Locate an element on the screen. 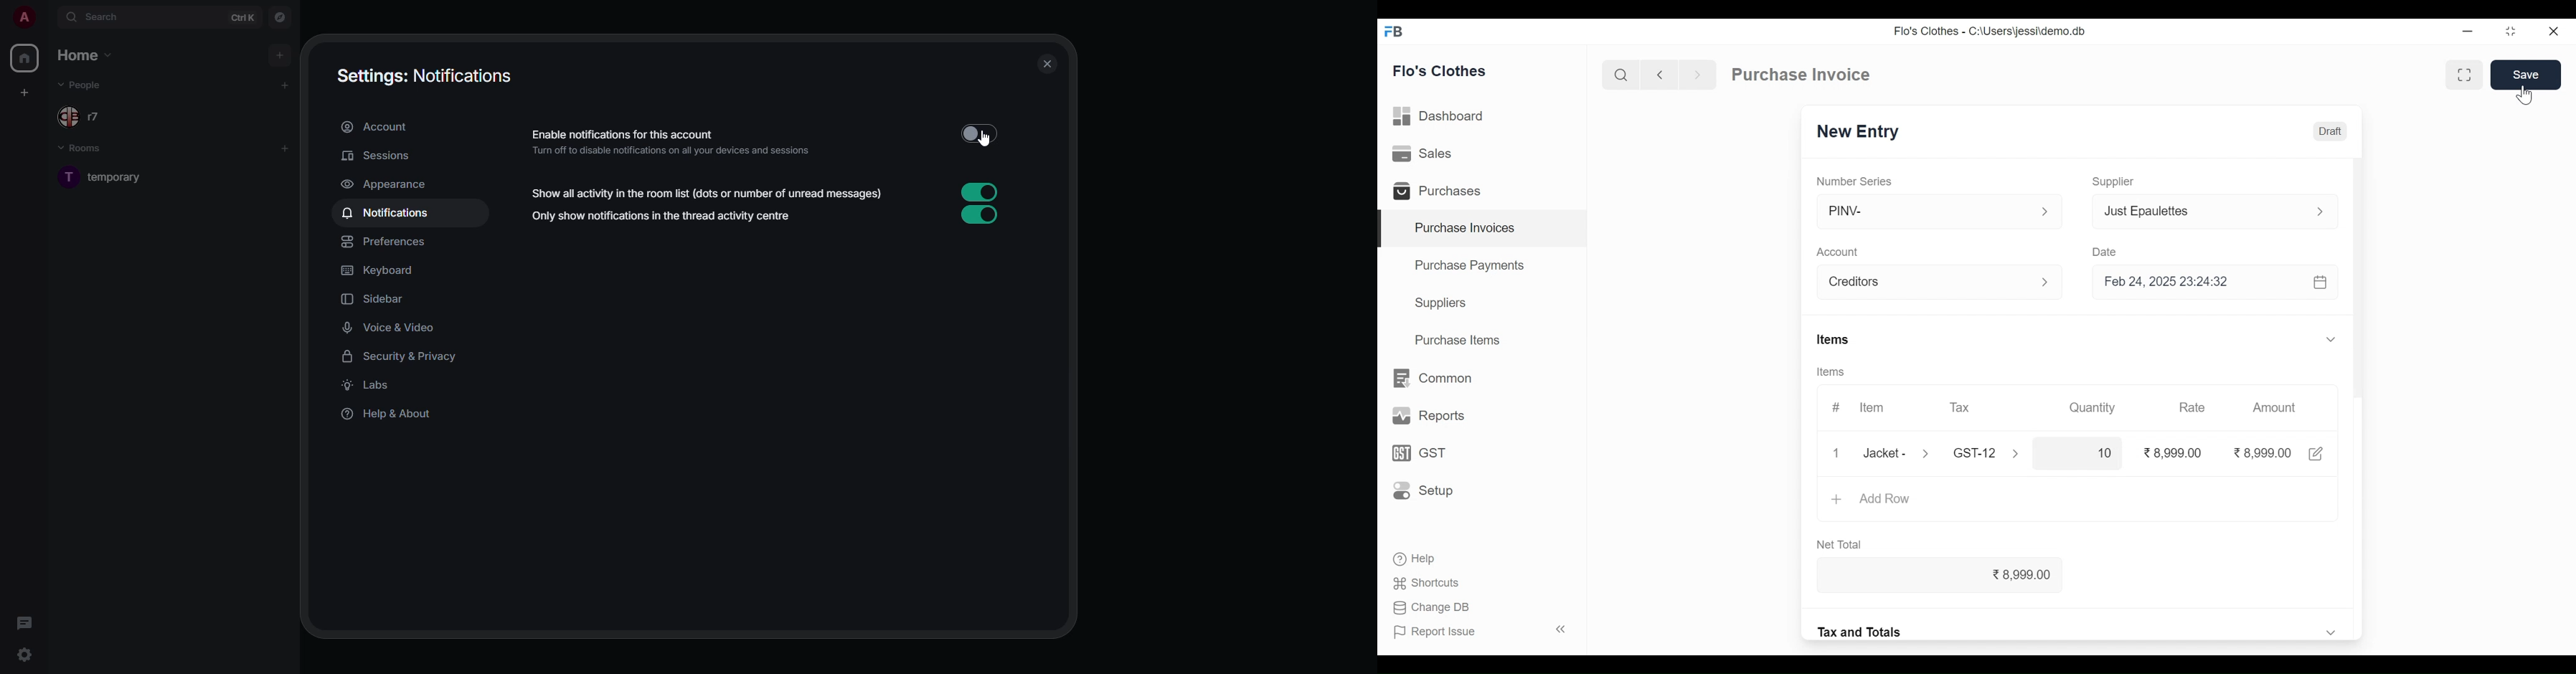 The height and width of the screenshot is (700, 2576). Flo's Clothes - C:\Users\jessi\demo.db is located at coordinates (1992, 30).